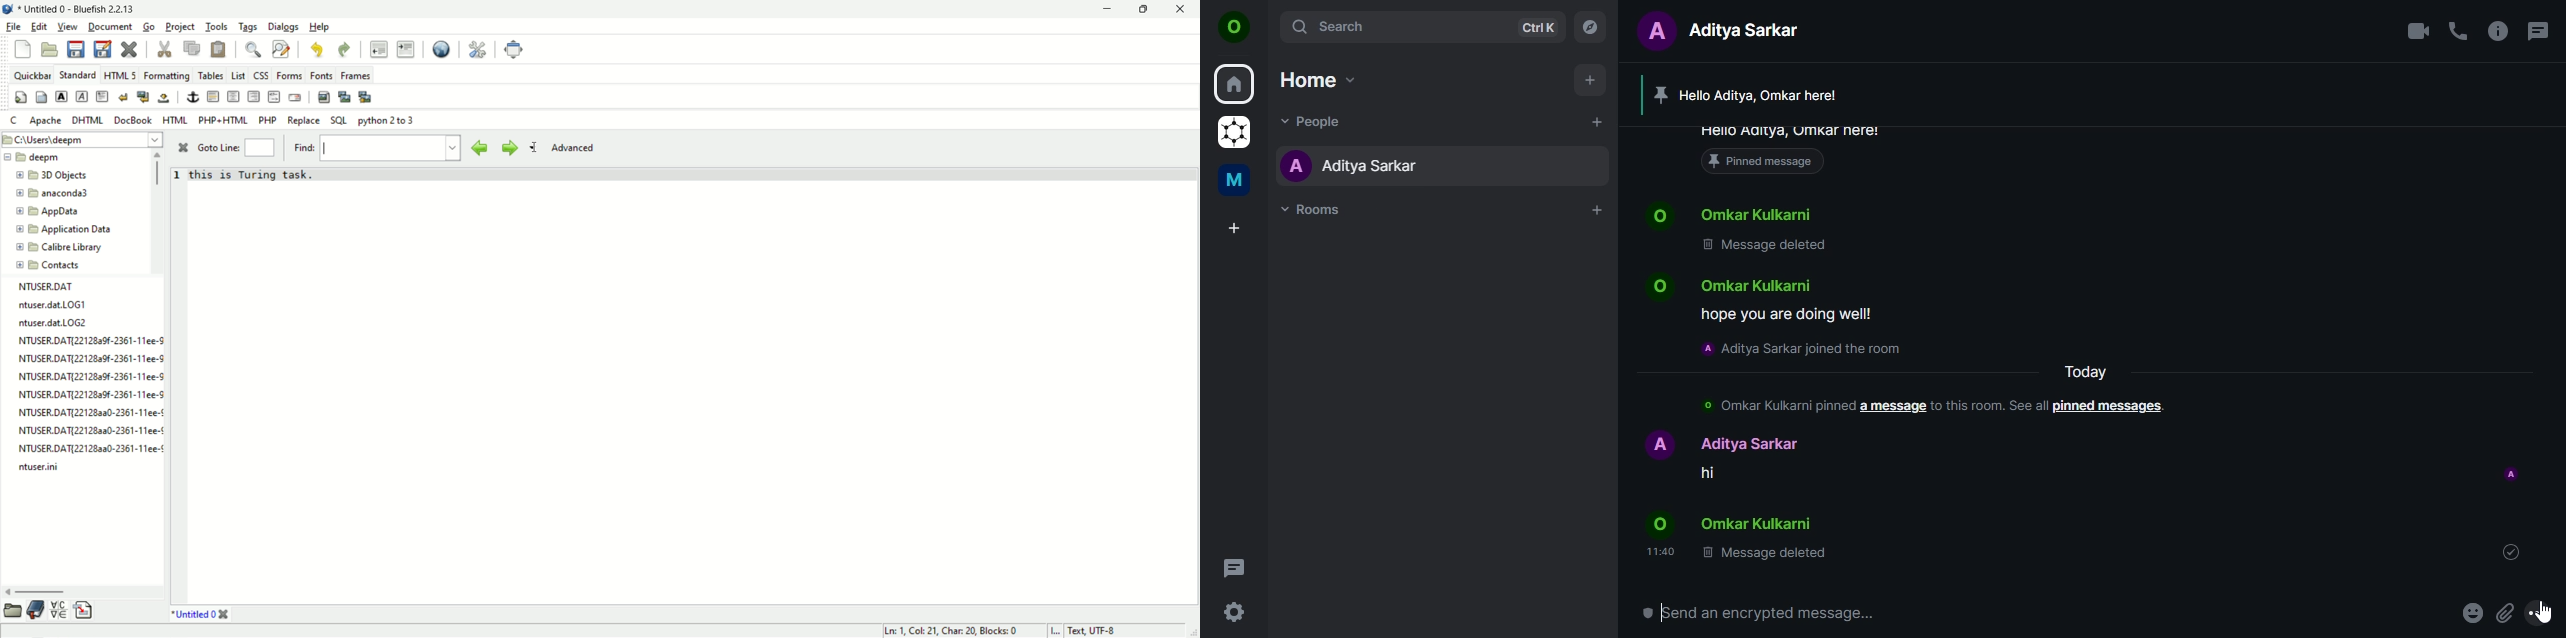  What do you see at coordinates (1757, 94) in the screenshot?
I see ` Hello Aditya, Omkar here!` at bounding box center [1757, 94].